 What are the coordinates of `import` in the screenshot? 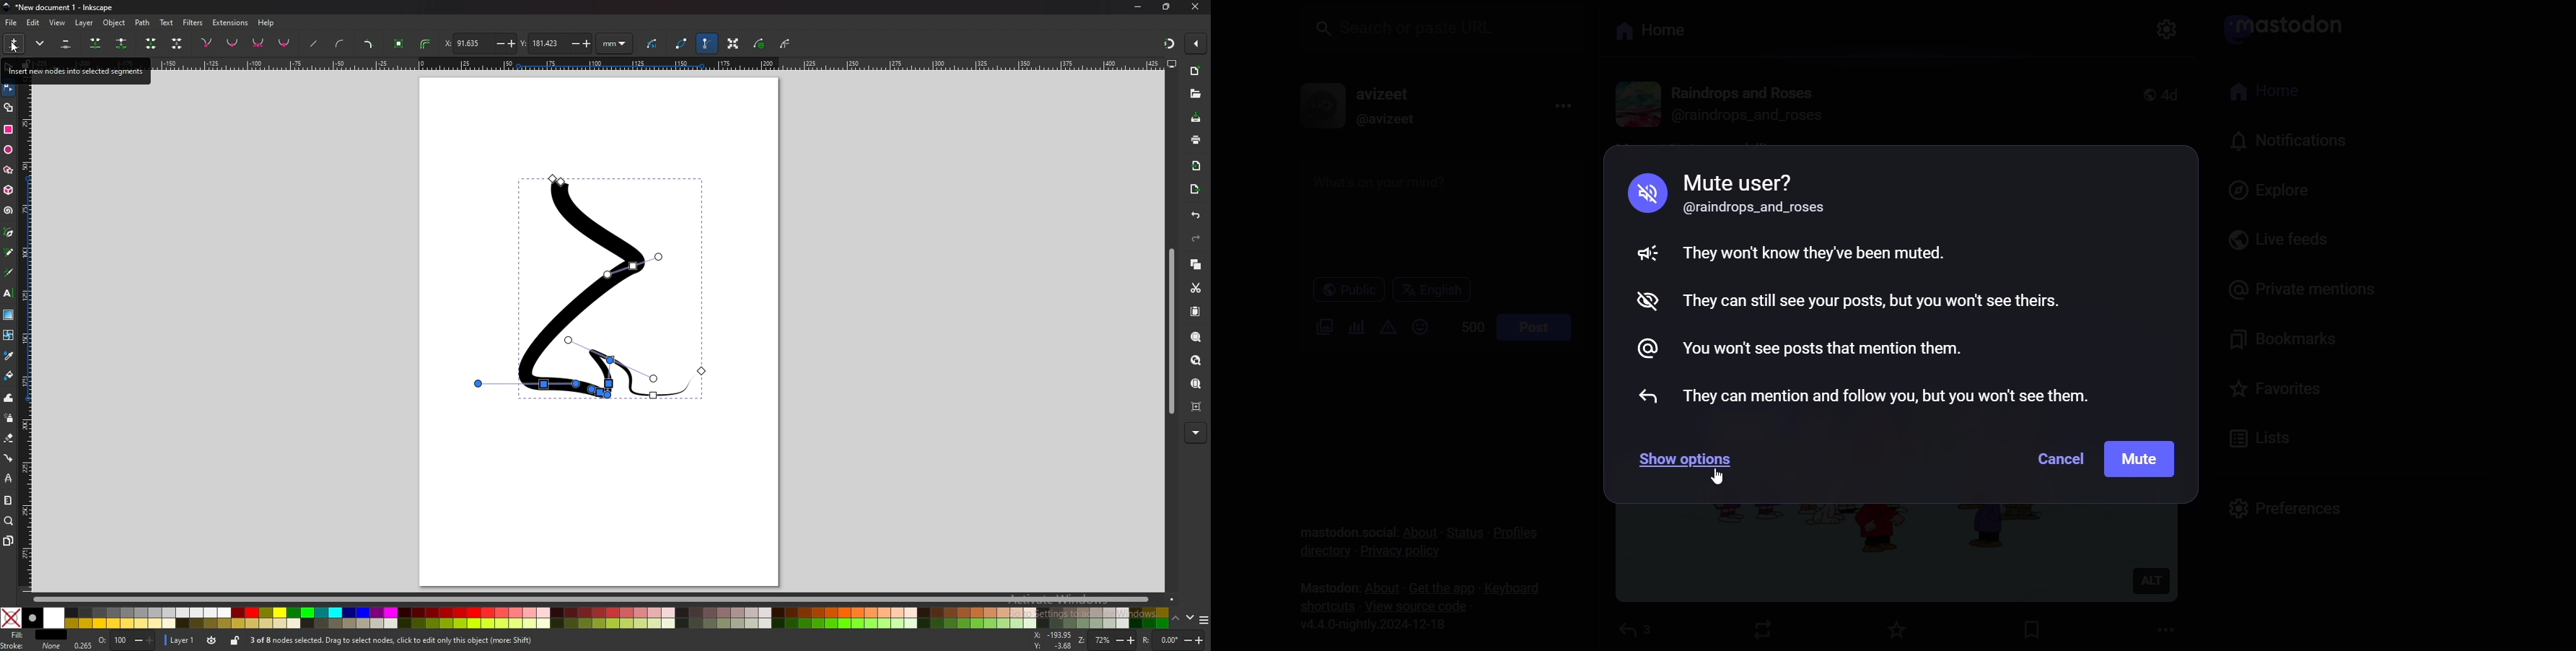 It's located at (1196, 165).